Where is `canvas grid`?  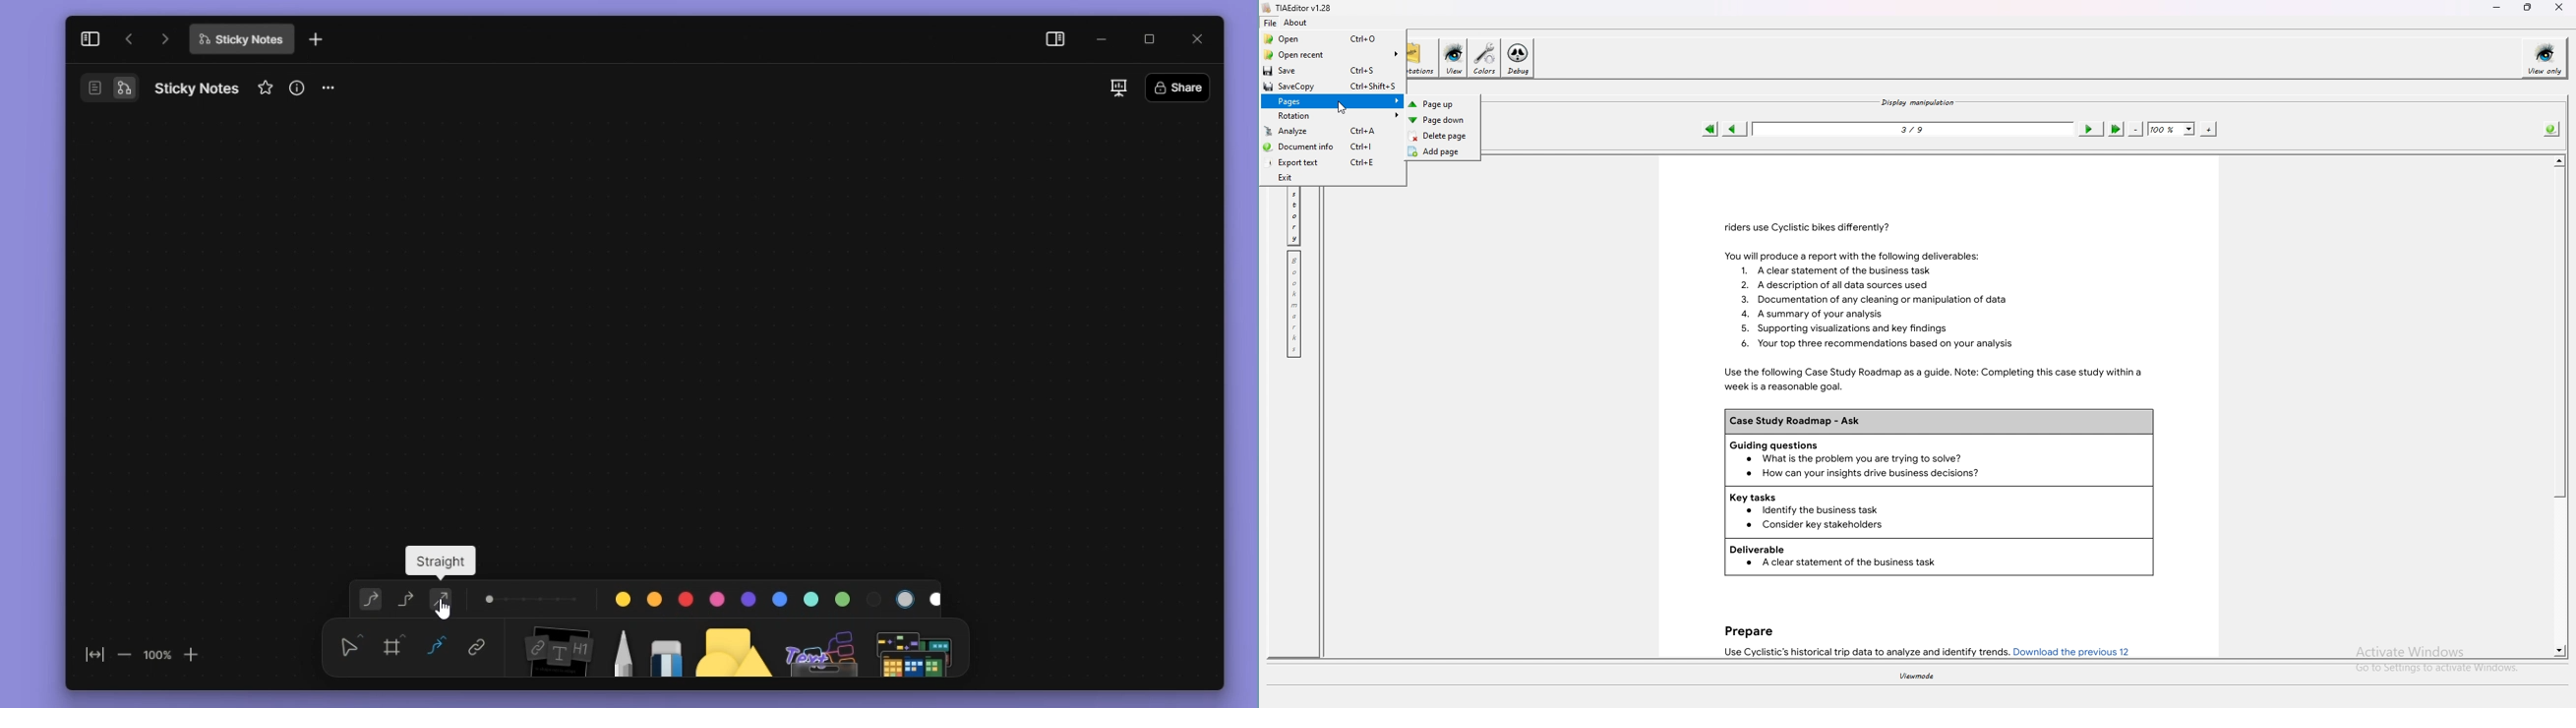
canvas grid is located at coordinates (629, 319).